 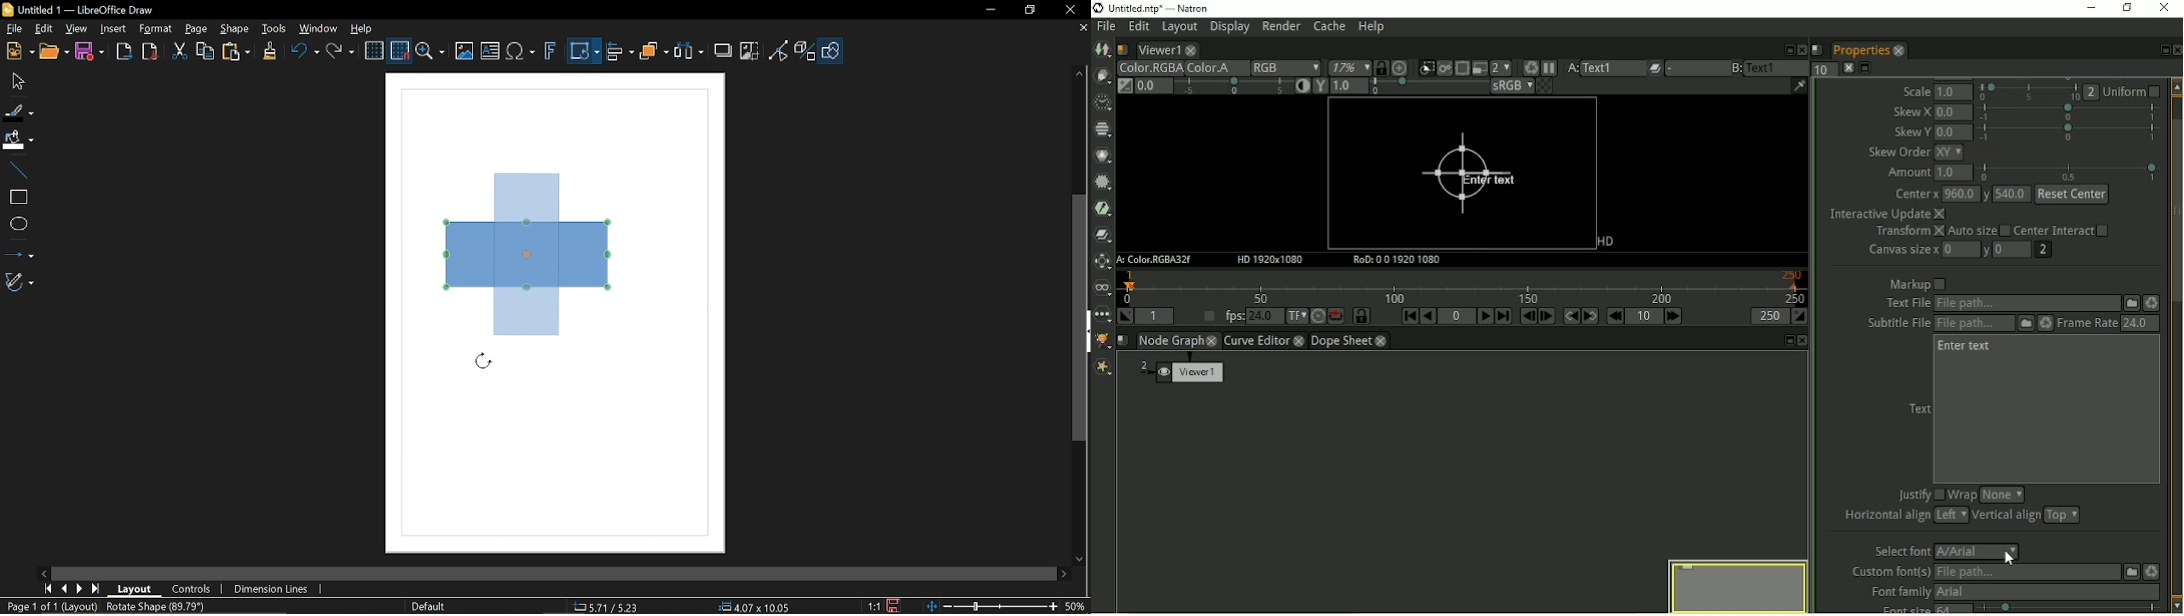 I want to click on Snap to grid, so click(x=399, y=51).